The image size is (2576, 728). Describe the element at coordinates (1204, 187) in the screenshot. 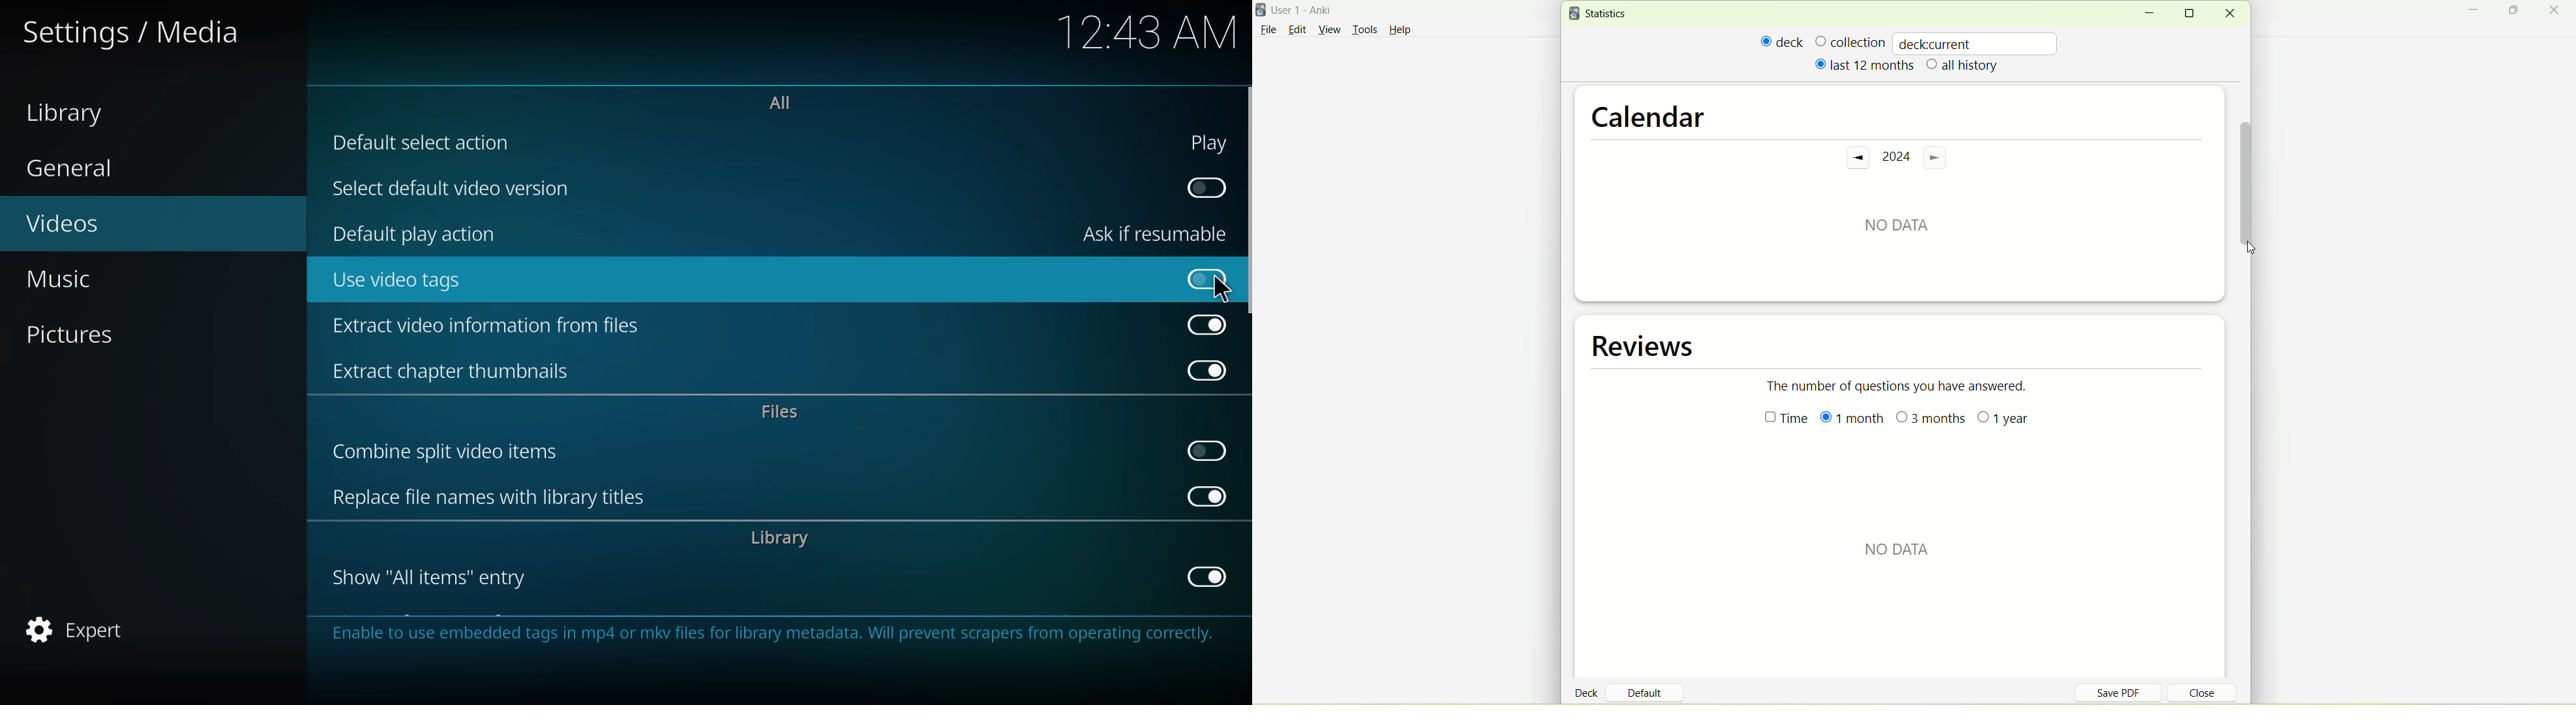

I see `click to enable` at that location.